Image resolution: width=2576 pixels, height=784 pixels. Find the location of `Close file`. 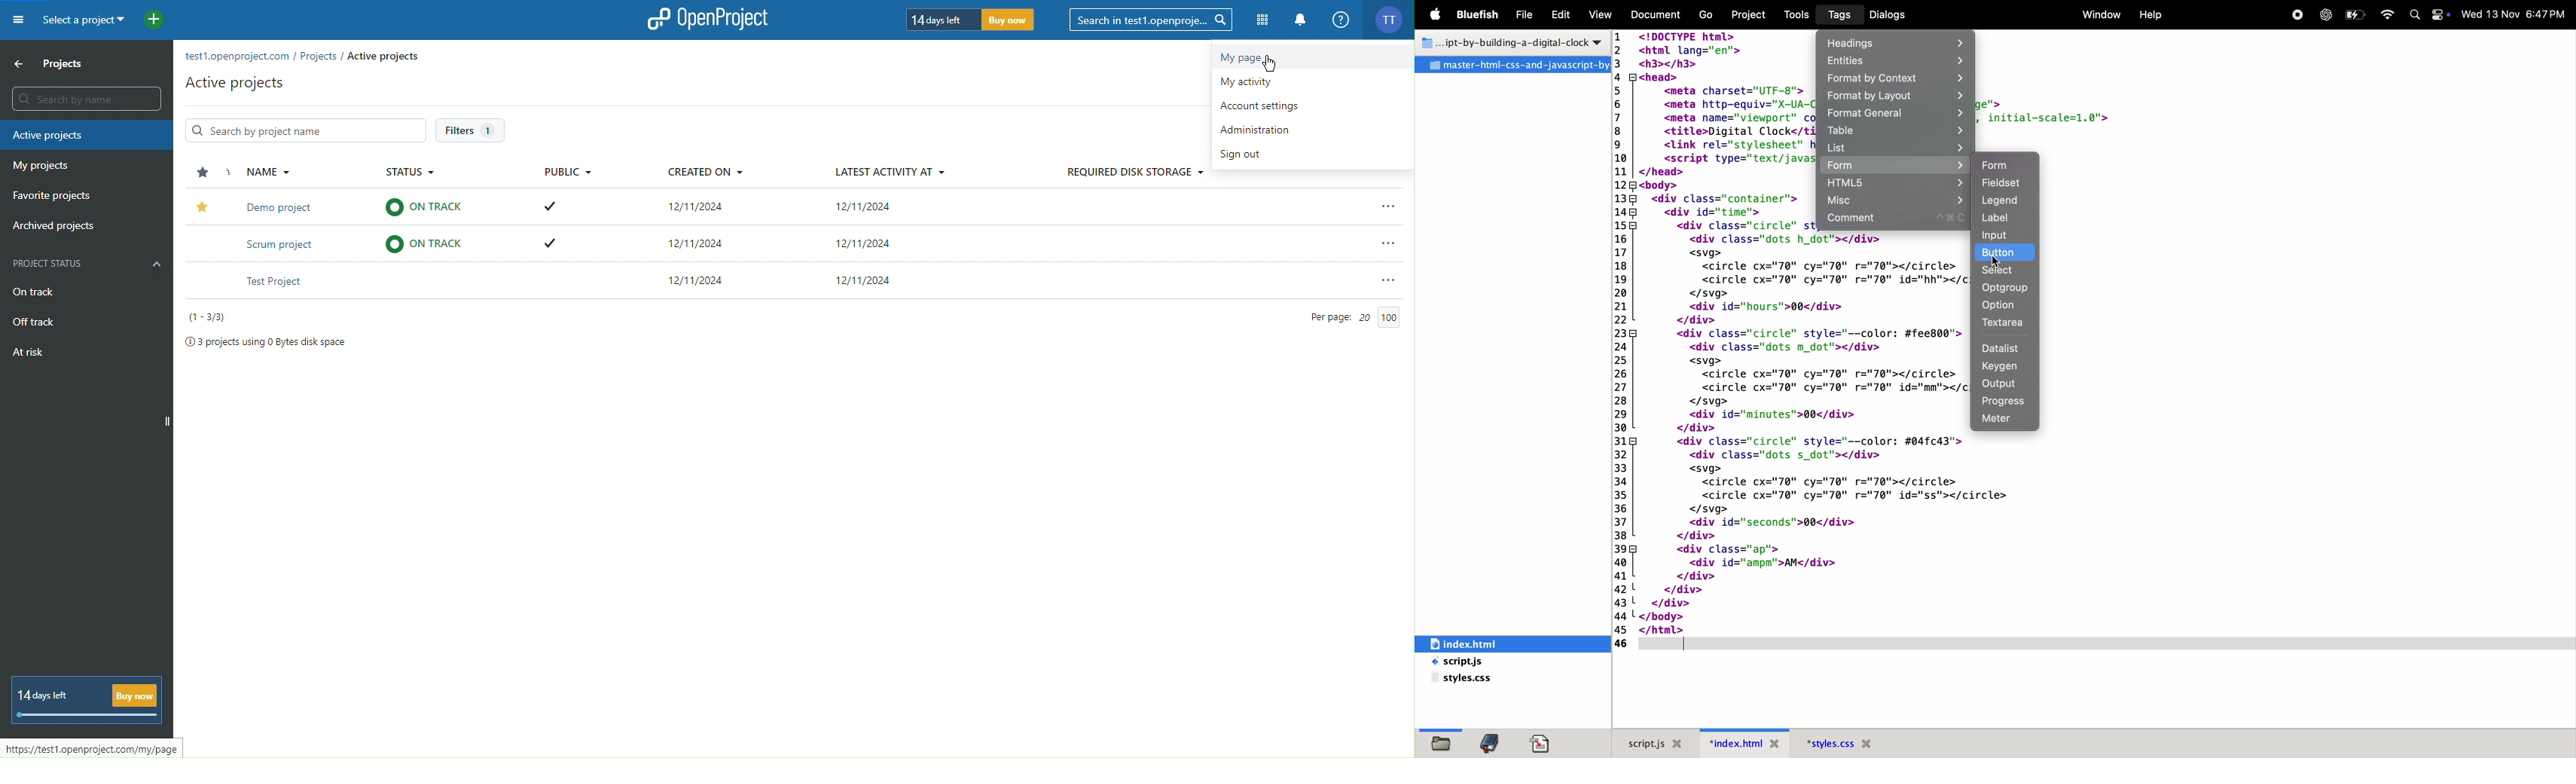

Close file is located at coordinates (1870, 744).